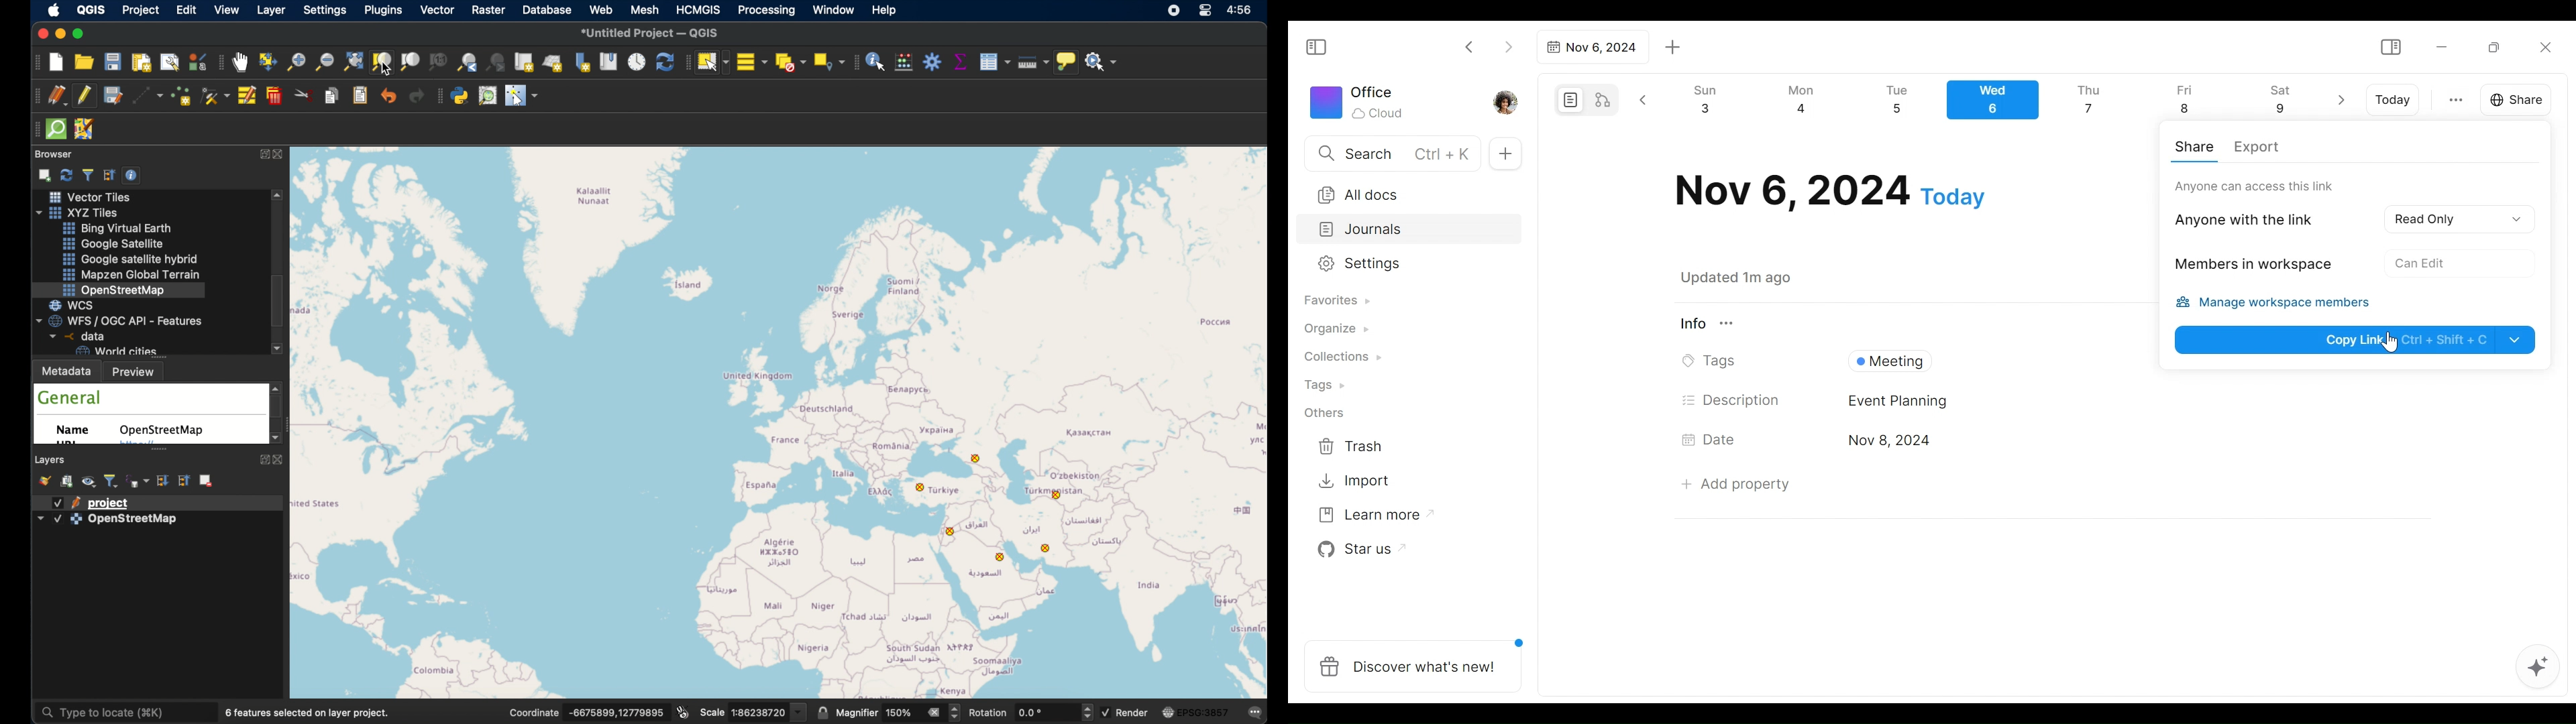 This screenshot has height=728, width=2576. Describe the element at coordinates (1358, 550) in the screenshot. I see `Star us` at that location.